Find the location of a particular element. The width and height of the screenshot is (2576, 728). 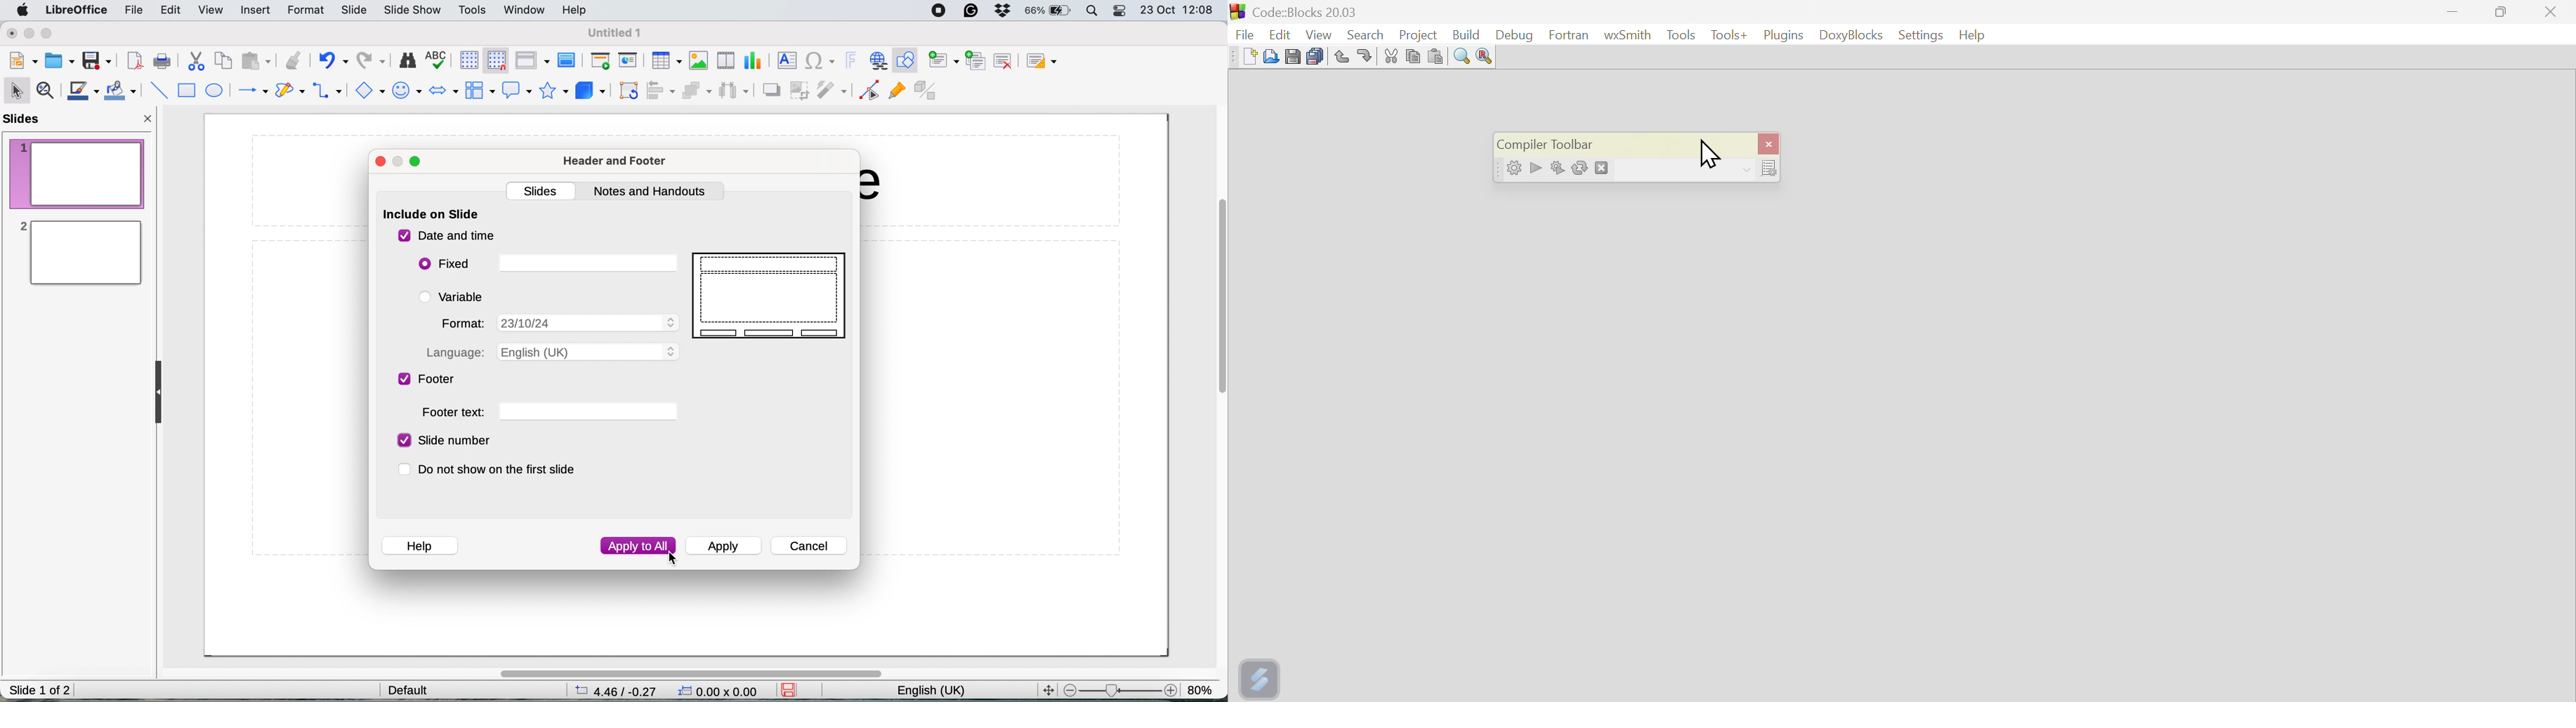

start from current slide is located at coordinates (630, 61).